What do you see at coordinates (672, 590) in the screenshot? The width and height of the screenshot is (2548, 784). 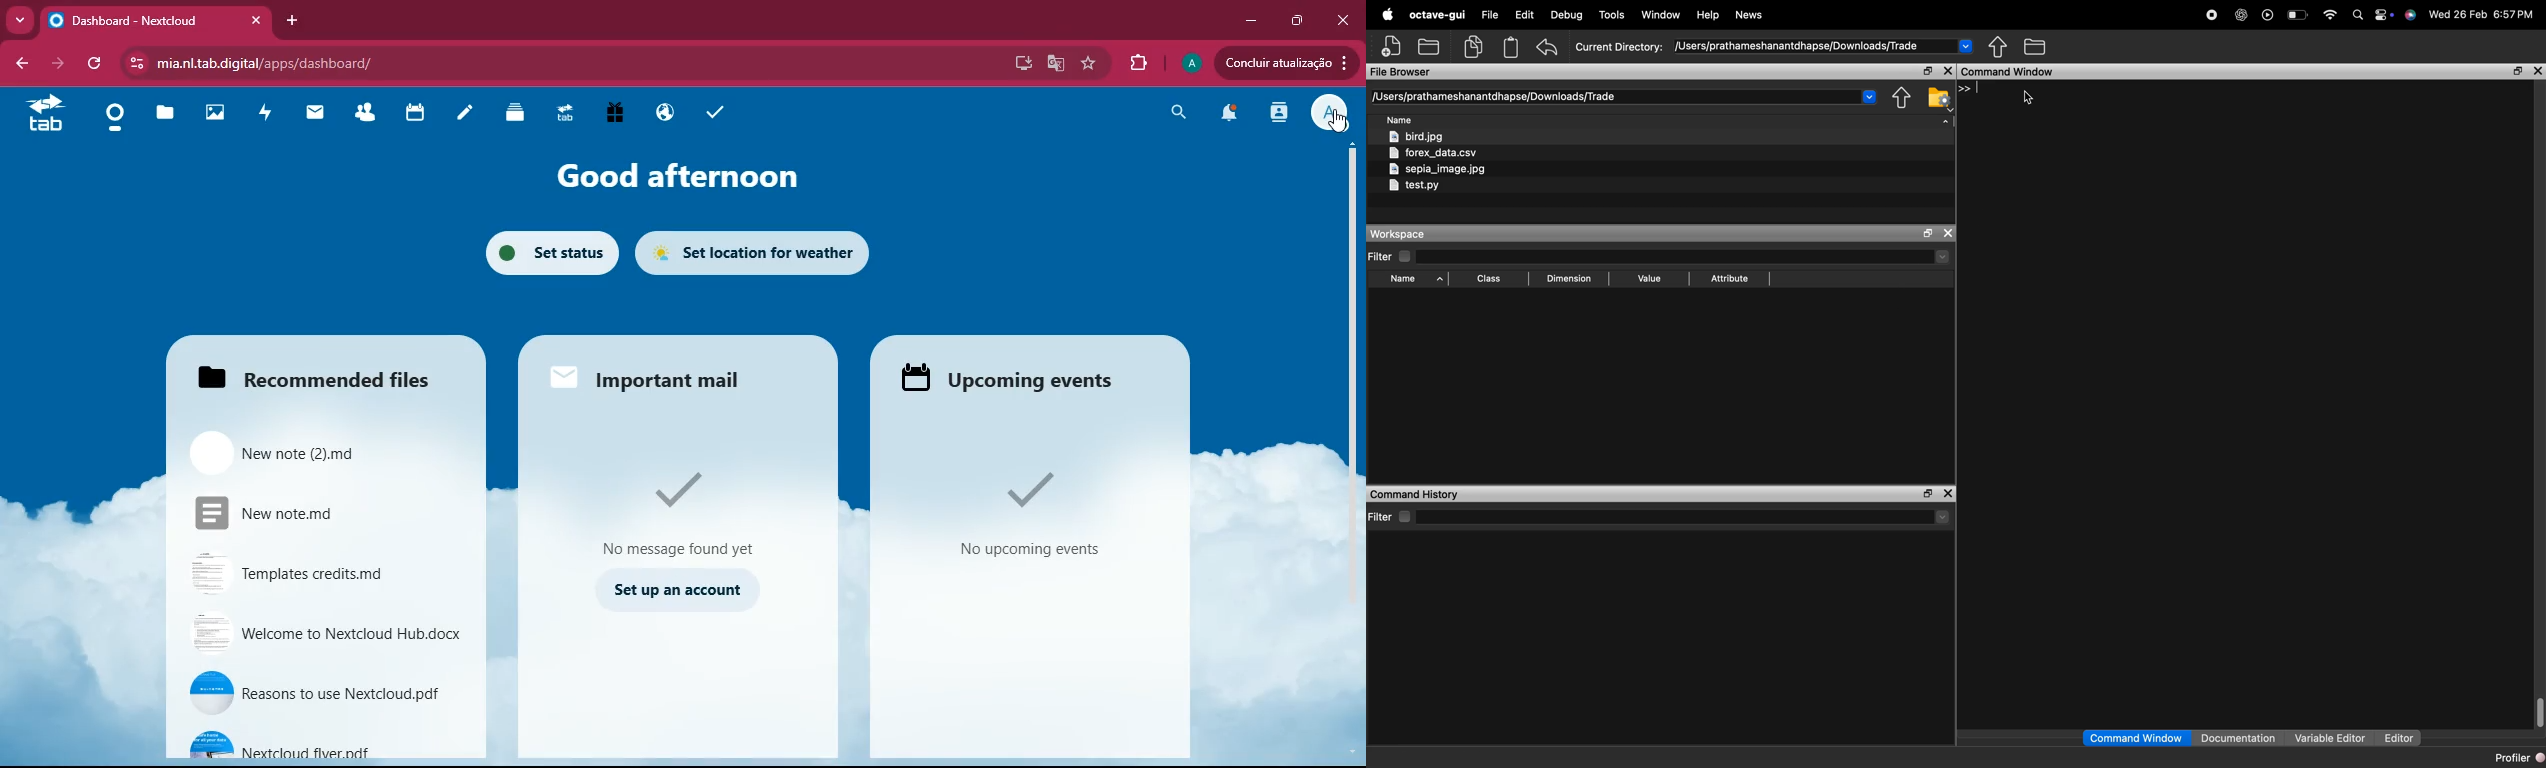 I see `Set up an account` at bounding box center [672, 590].